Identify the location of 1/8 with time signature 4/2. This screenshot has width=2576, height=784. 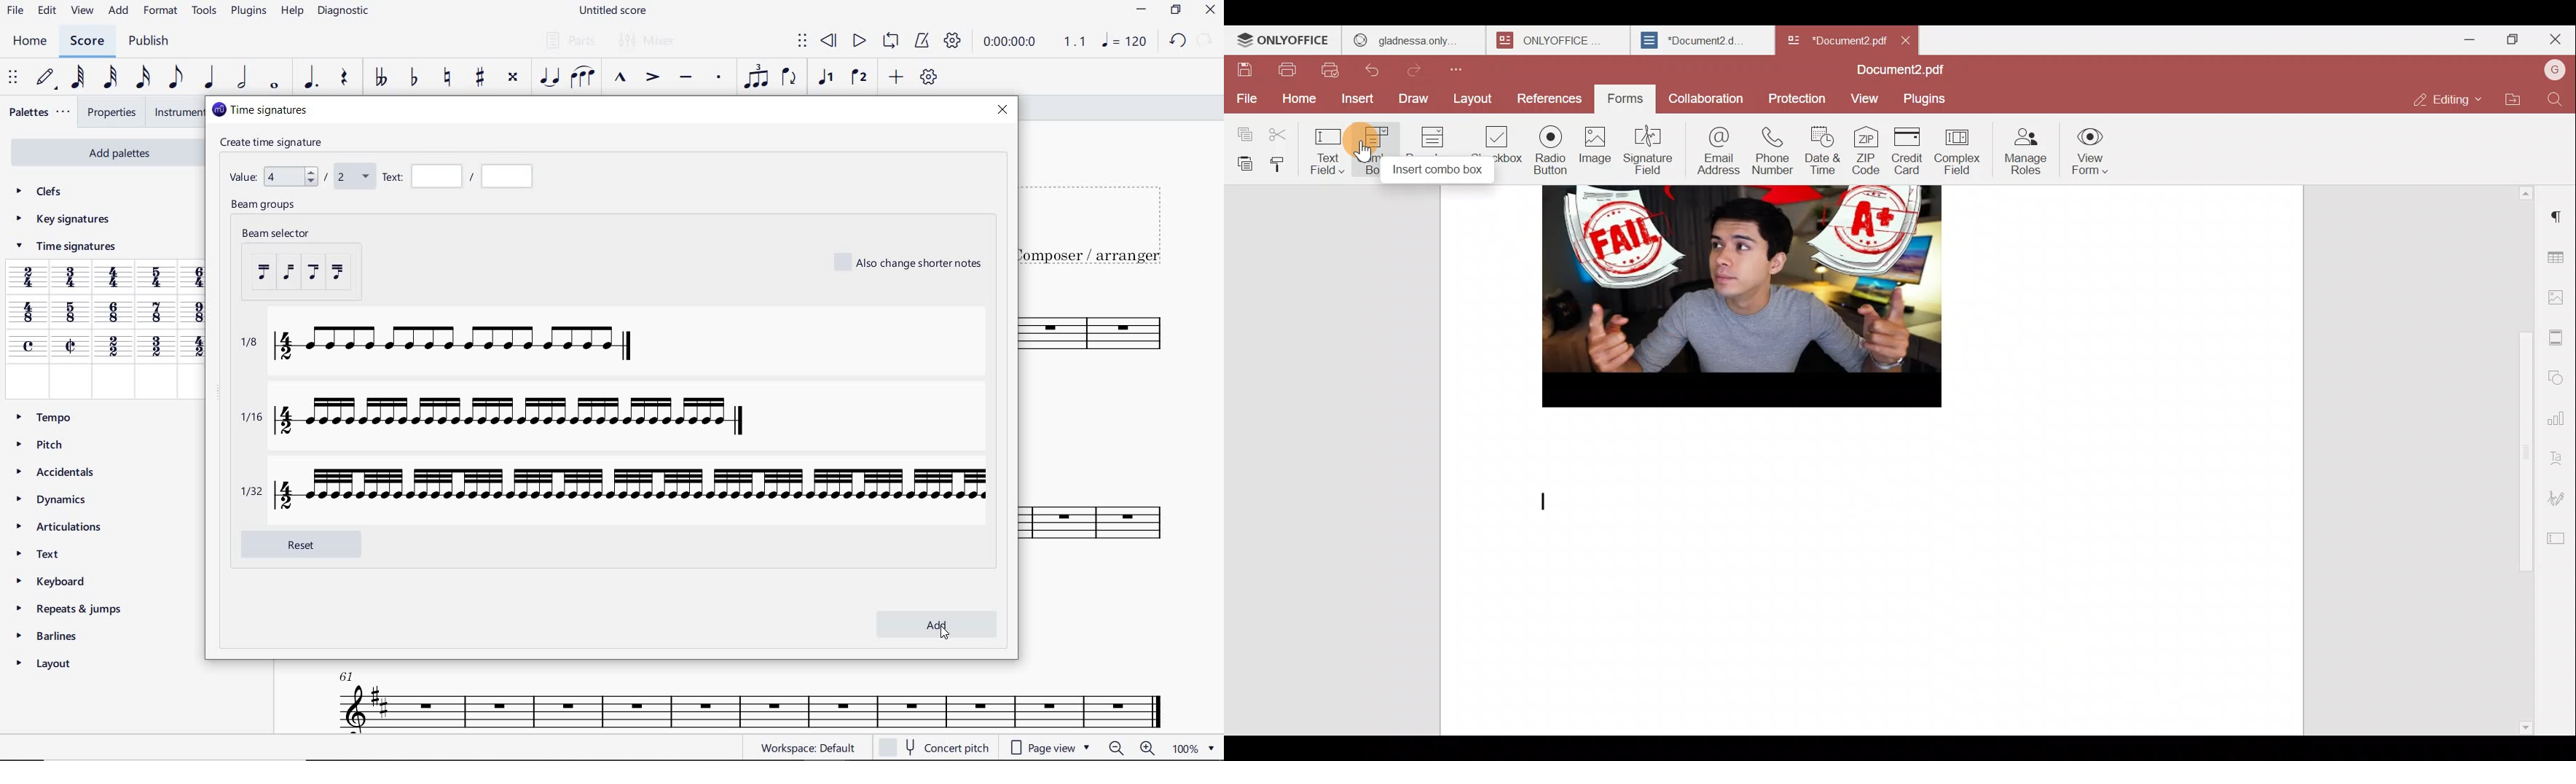
(444, 346).